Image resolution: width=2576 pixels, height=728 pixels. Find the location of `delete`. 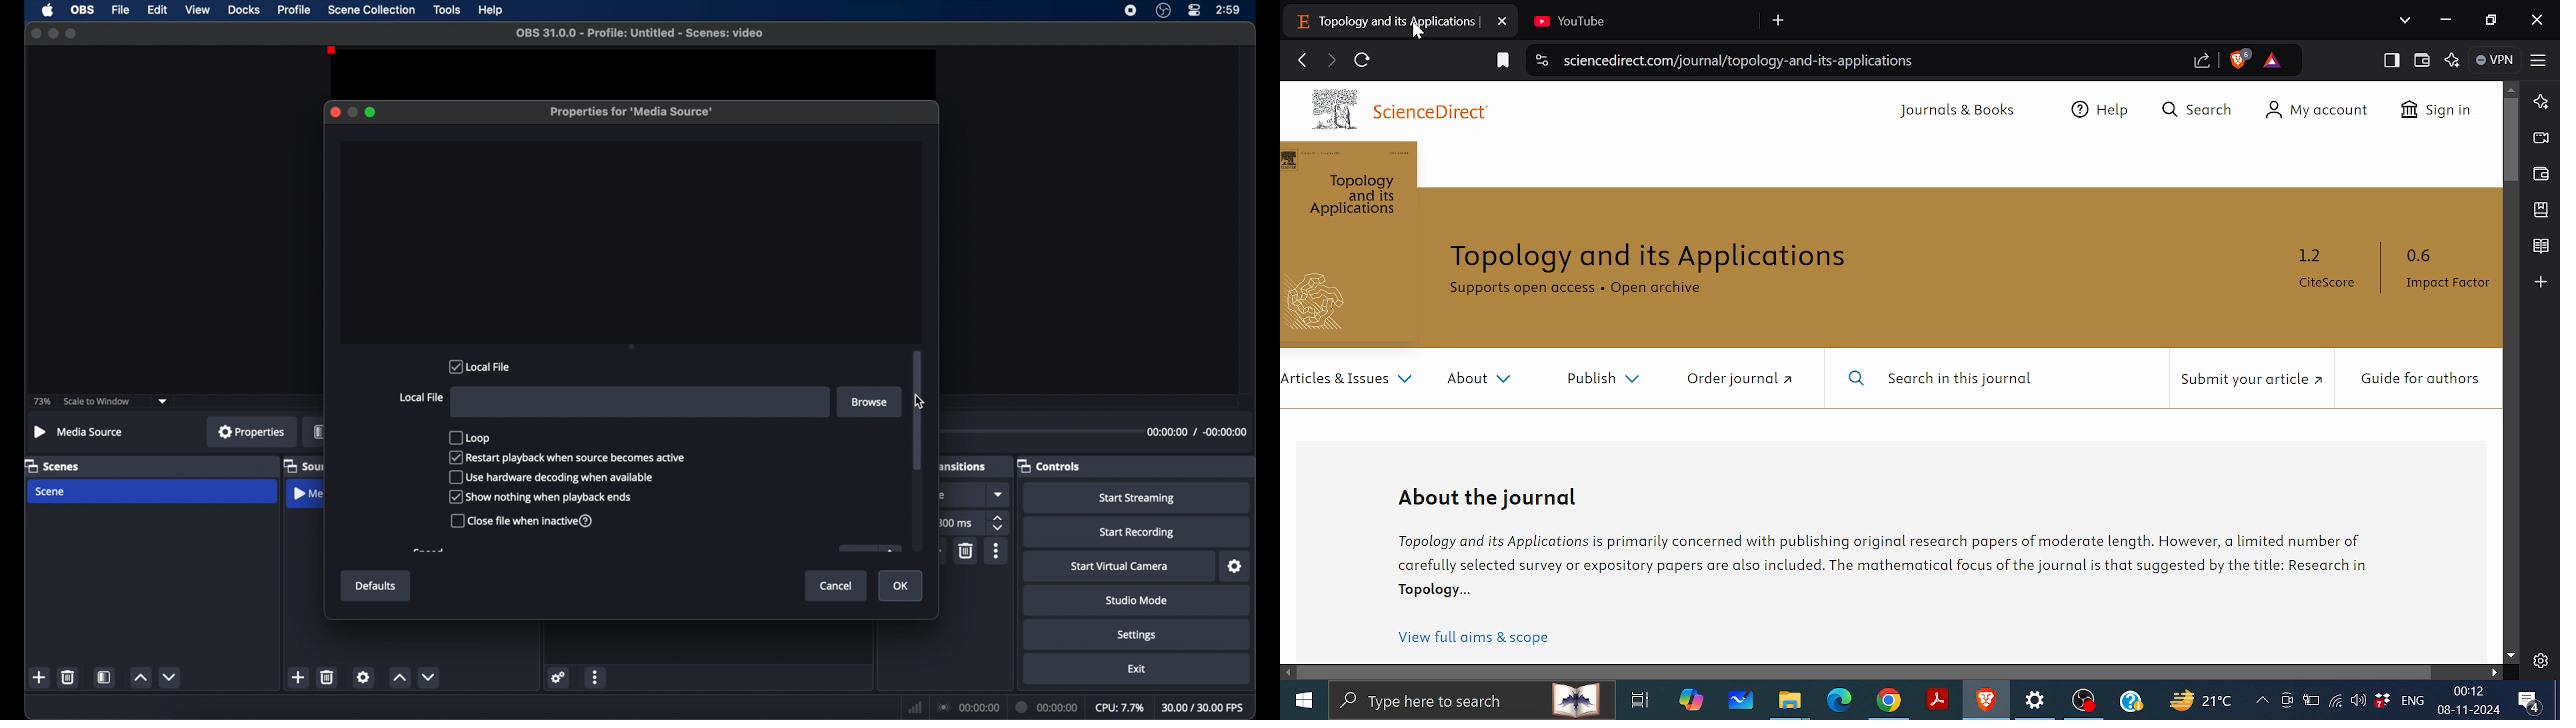

delete is located at coordinates (967, 551).